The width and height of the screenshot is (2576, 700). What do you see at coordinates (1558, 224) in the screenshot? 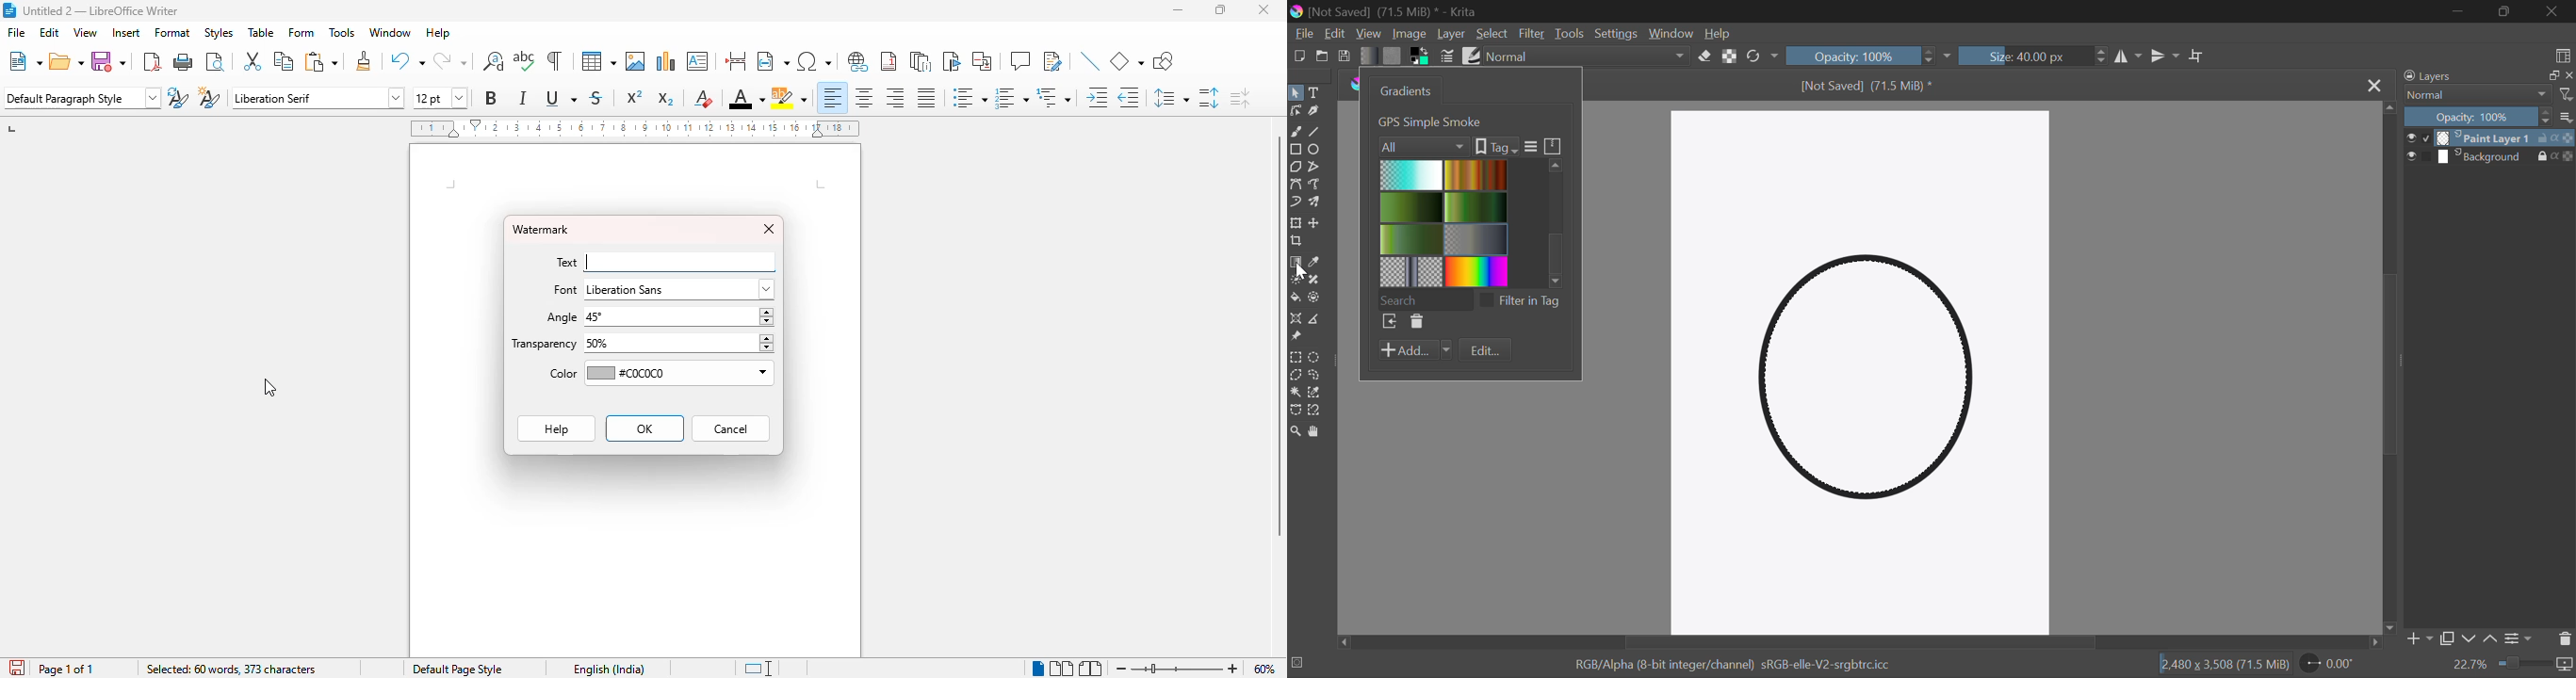
I see `scroll bar` at bounding box center [1558, 224].